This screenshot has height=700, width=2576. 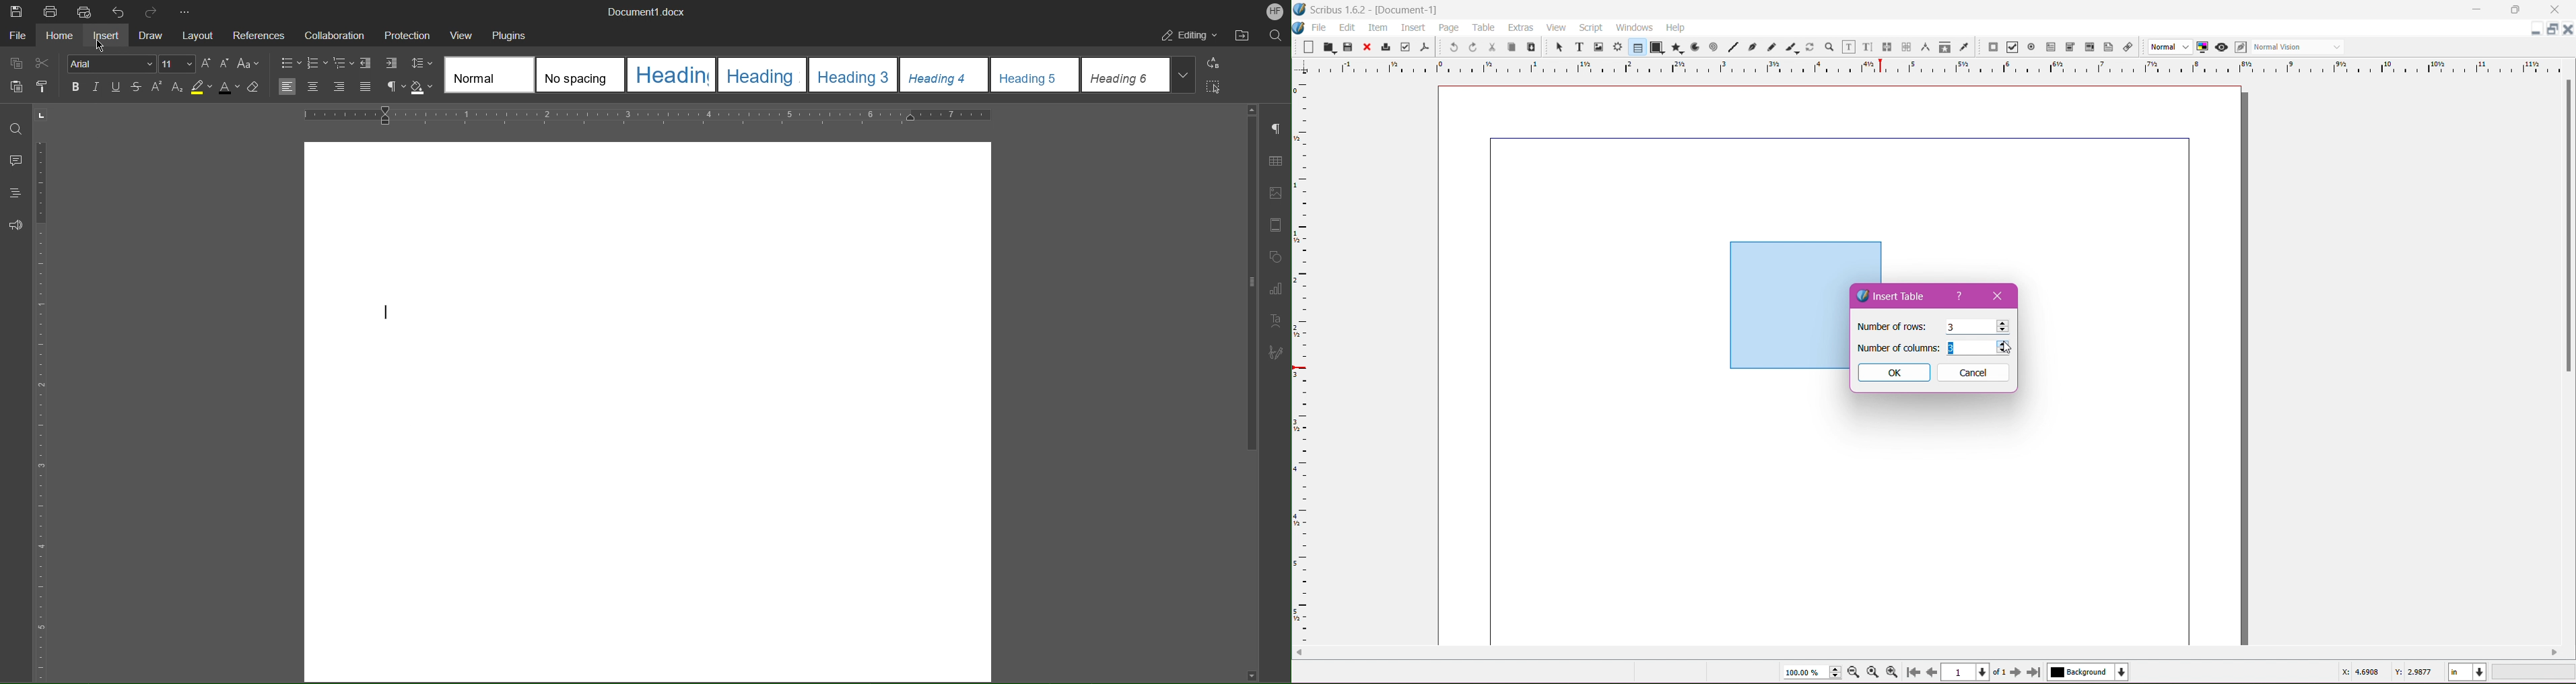 What do you see at coordinates (1215, 86) in the screenshot?
I see `Select All` at bounding box center [1215, 86].